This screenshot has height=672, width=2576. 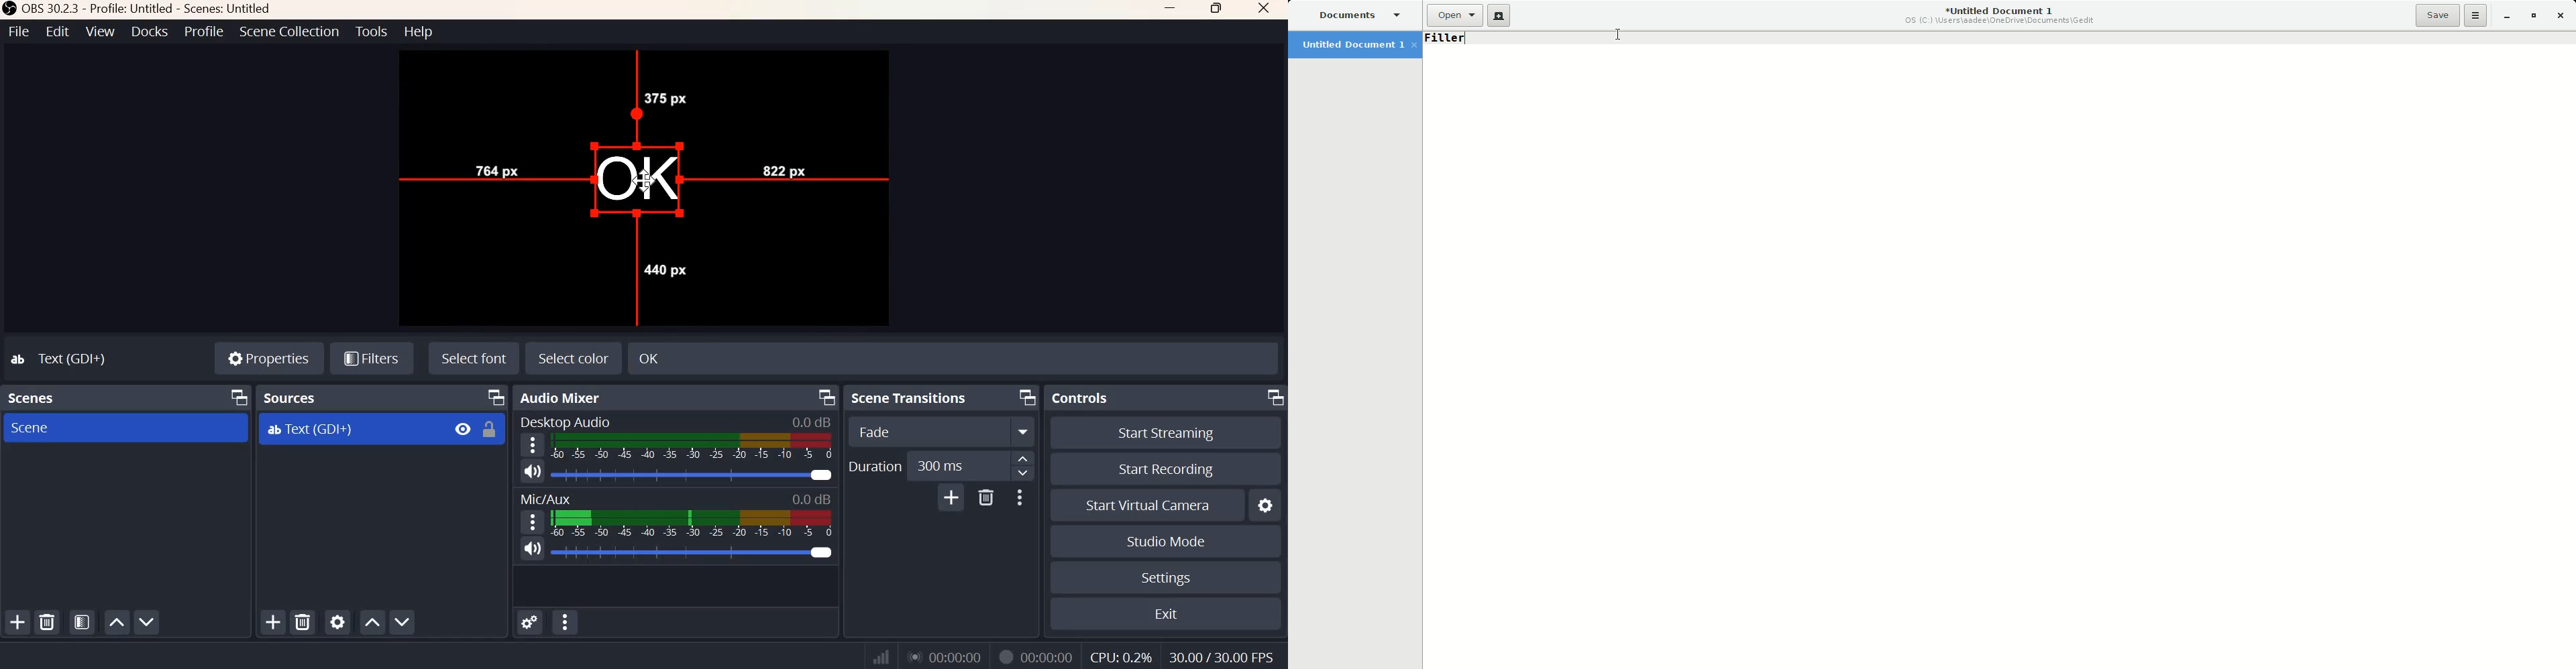 What do you see at coordinates (664, 269) in the screenshot?
I see `440 px` at bounding box center [664, 269].